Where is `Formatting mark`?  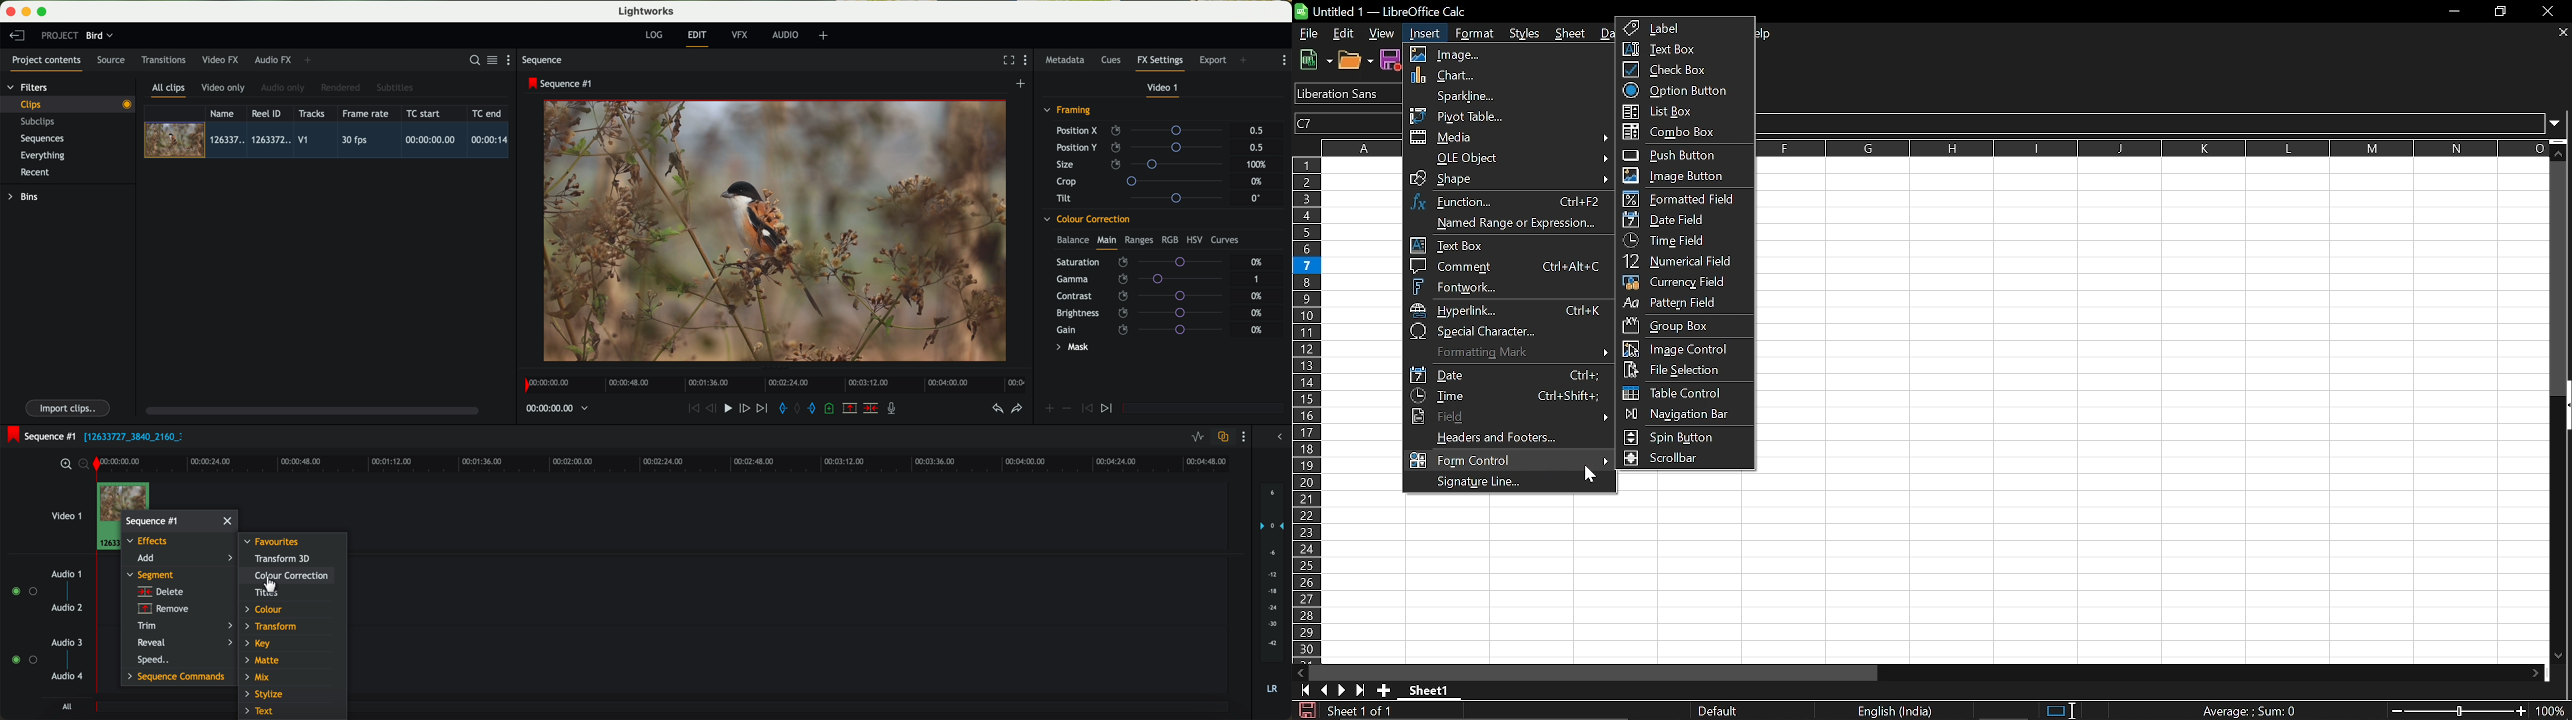
Formatting mark is located at coordinates (1509, 353).